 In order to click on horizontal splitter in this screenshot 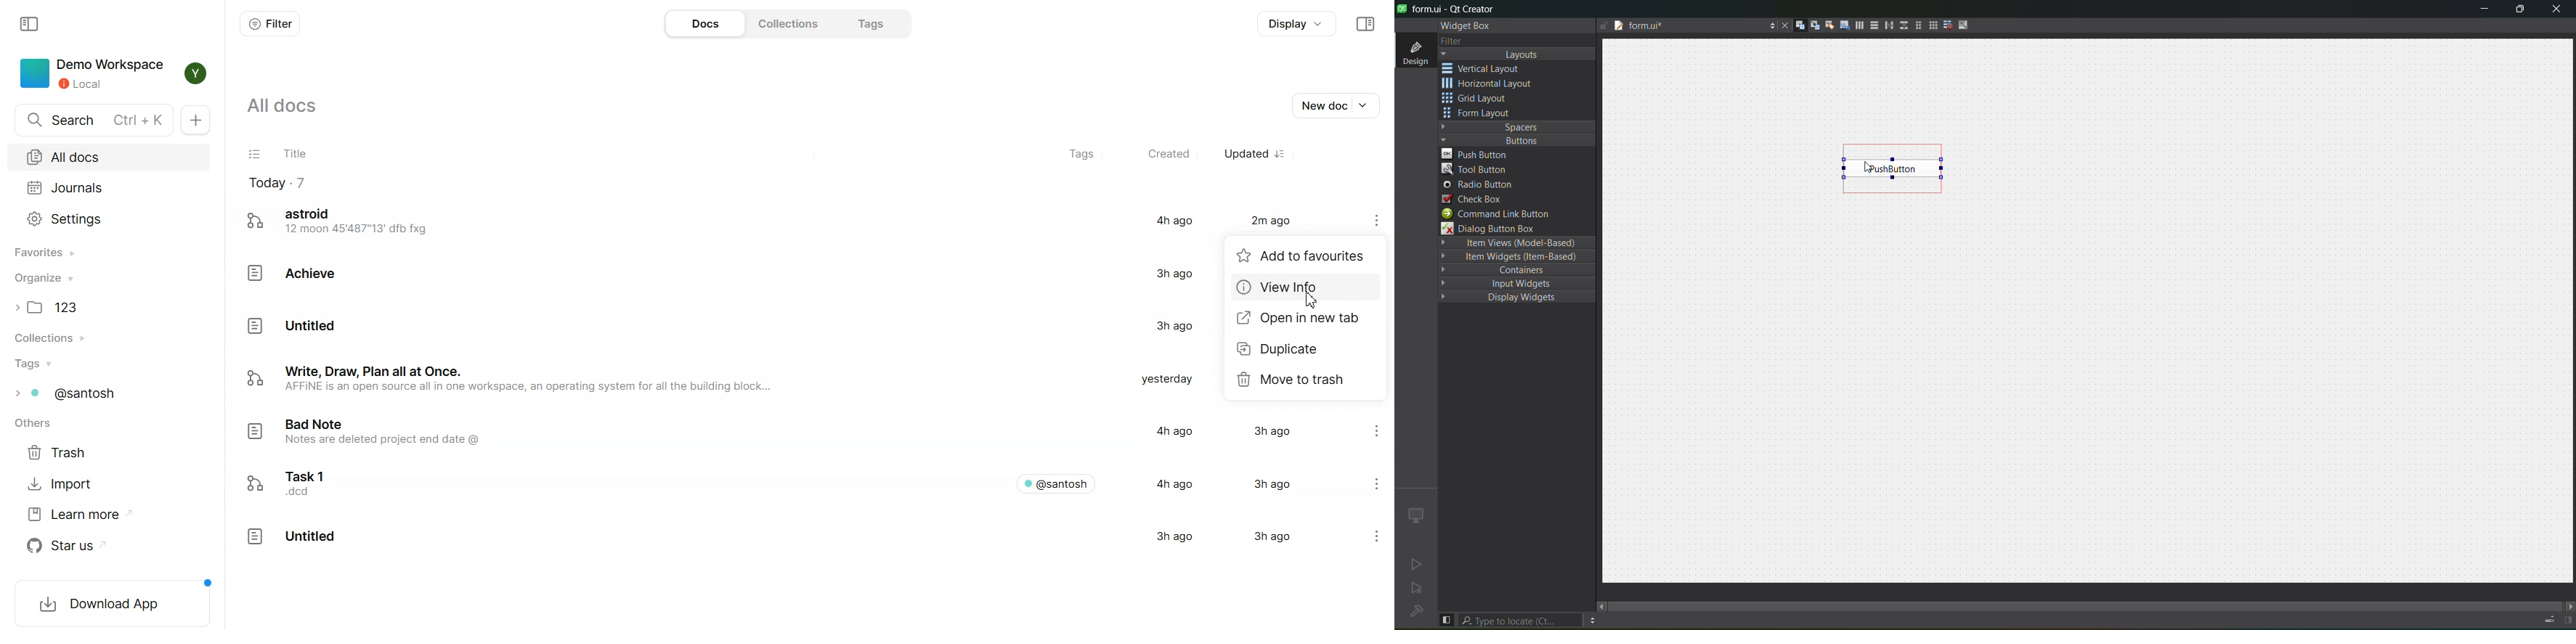, I will do `click(1887, 27)`.